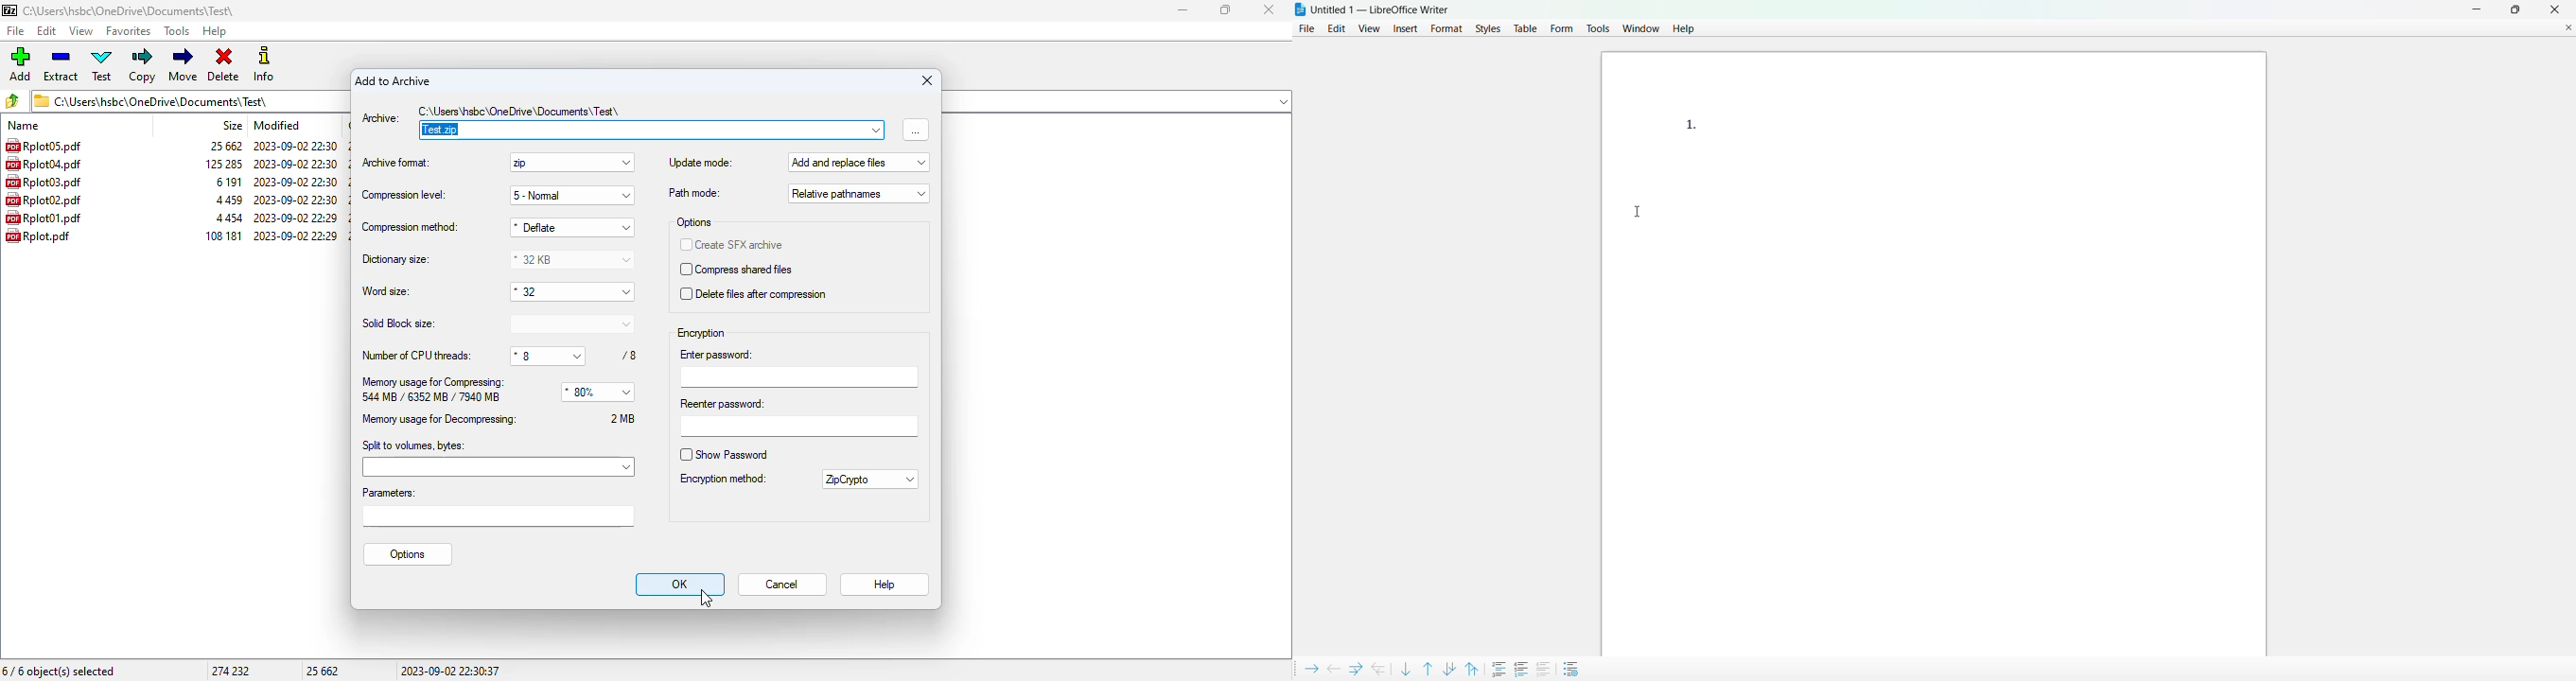  Describe the element at coordinates (571, 163) in the screenshot. I see `zip` at that location.